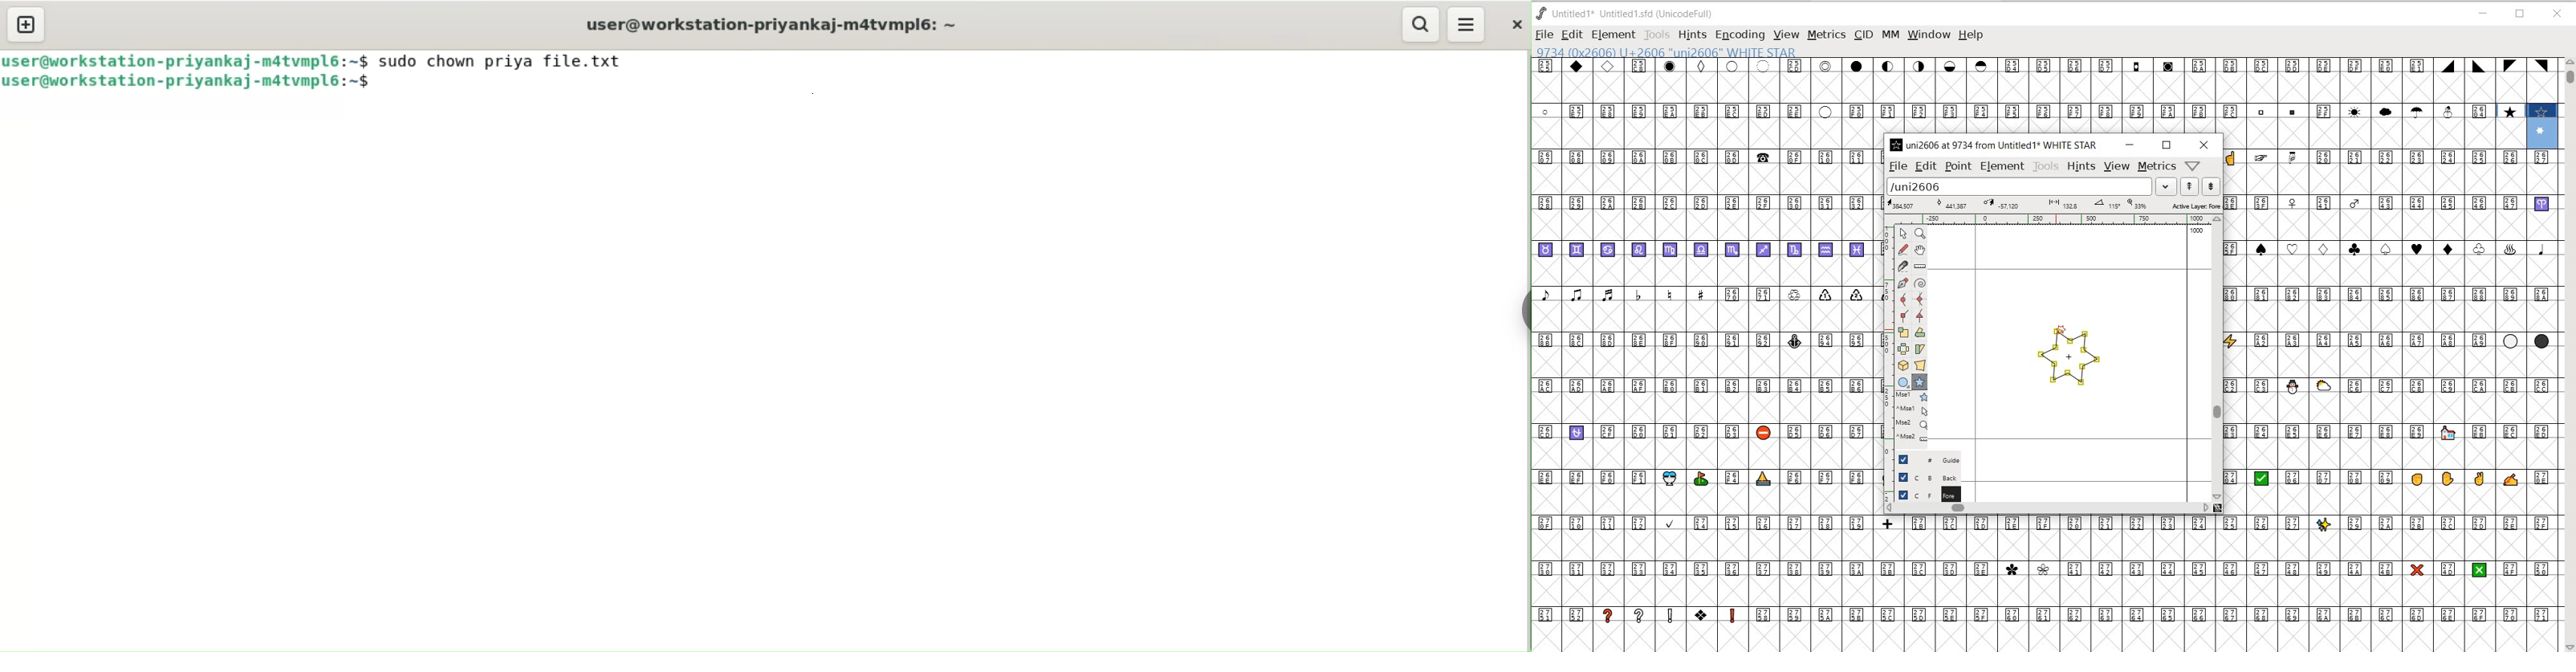  I want to click on SCROLLBAR, so click(2217, 357).